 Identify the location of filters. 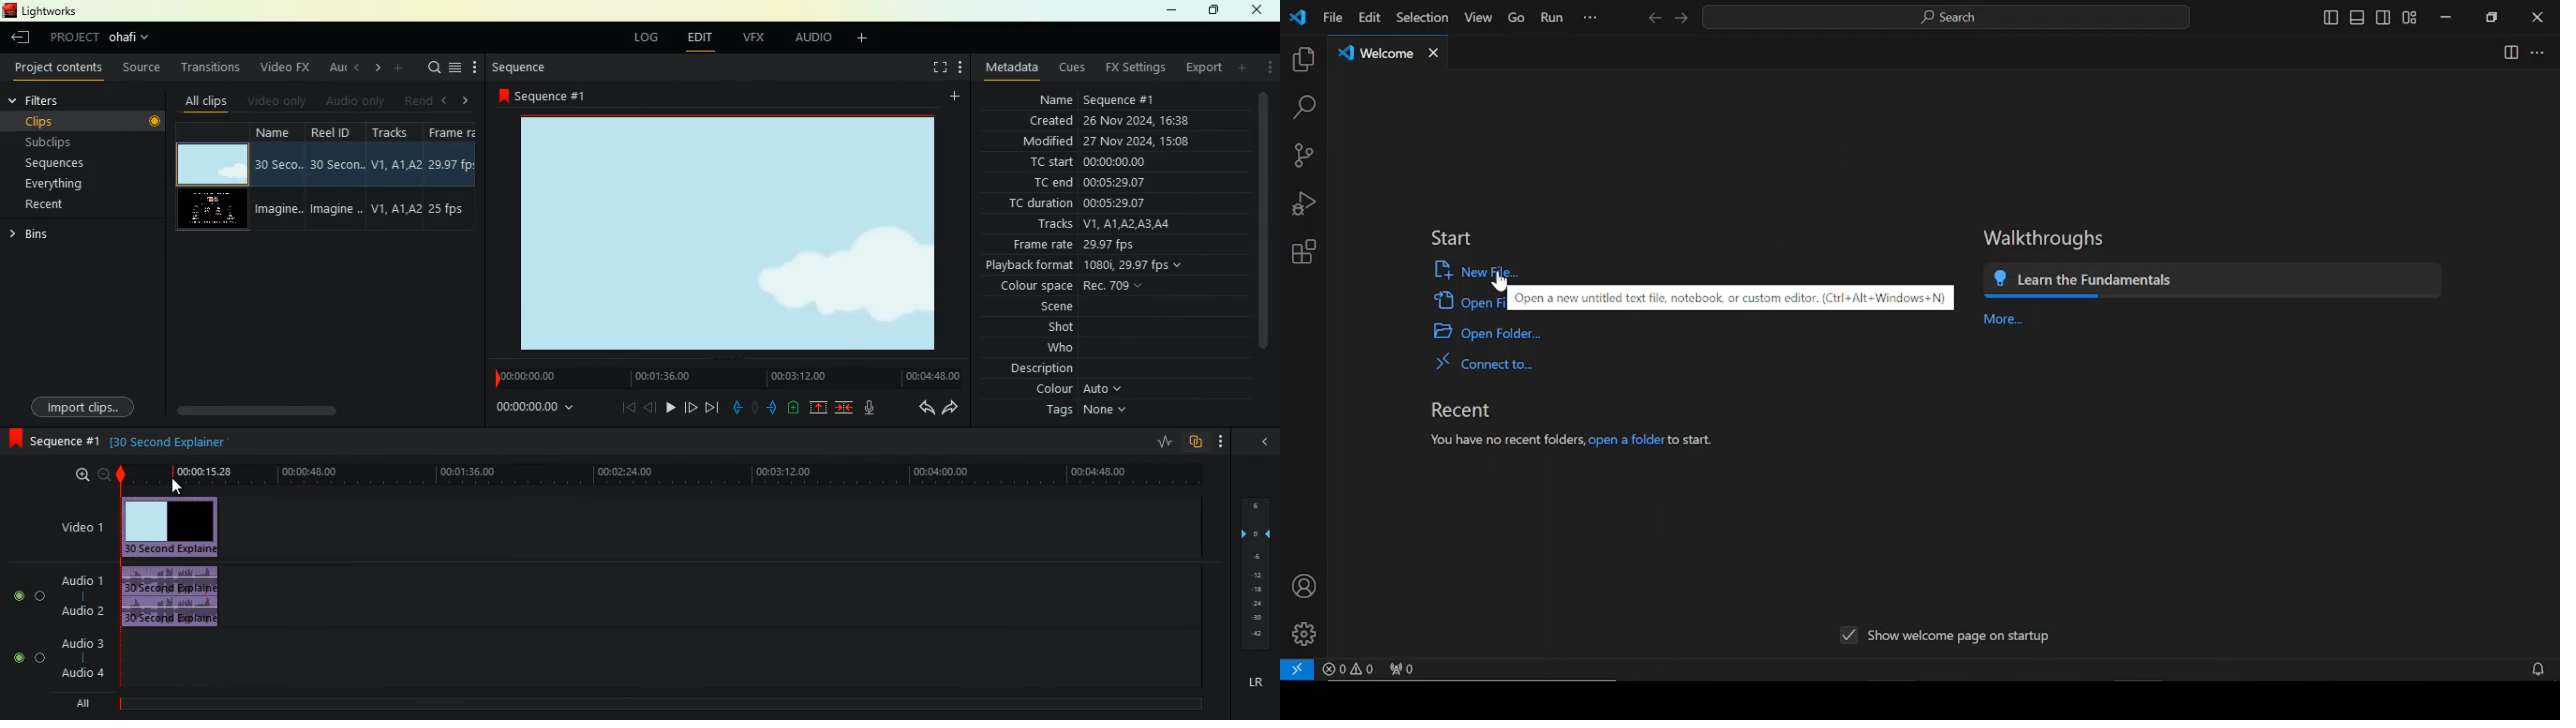
(59, 101).